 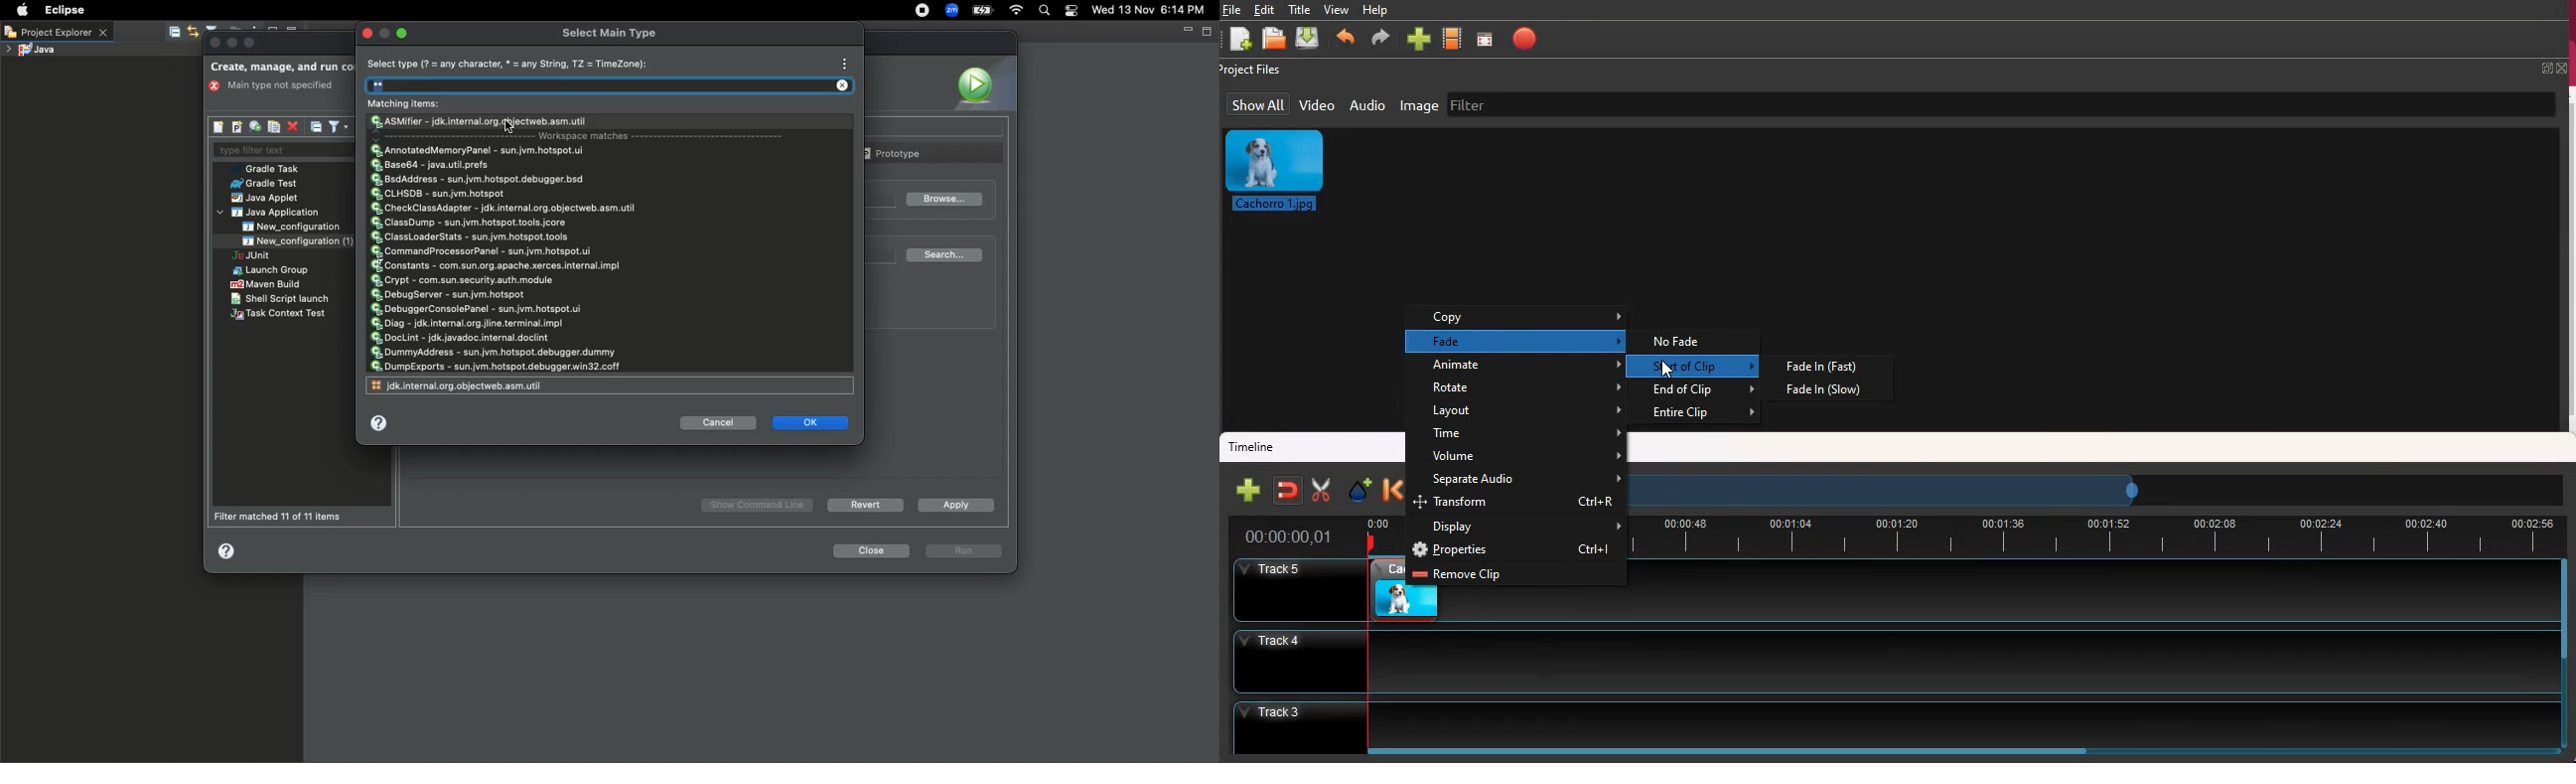 I want to click on image, so click(x=1279, y=173).